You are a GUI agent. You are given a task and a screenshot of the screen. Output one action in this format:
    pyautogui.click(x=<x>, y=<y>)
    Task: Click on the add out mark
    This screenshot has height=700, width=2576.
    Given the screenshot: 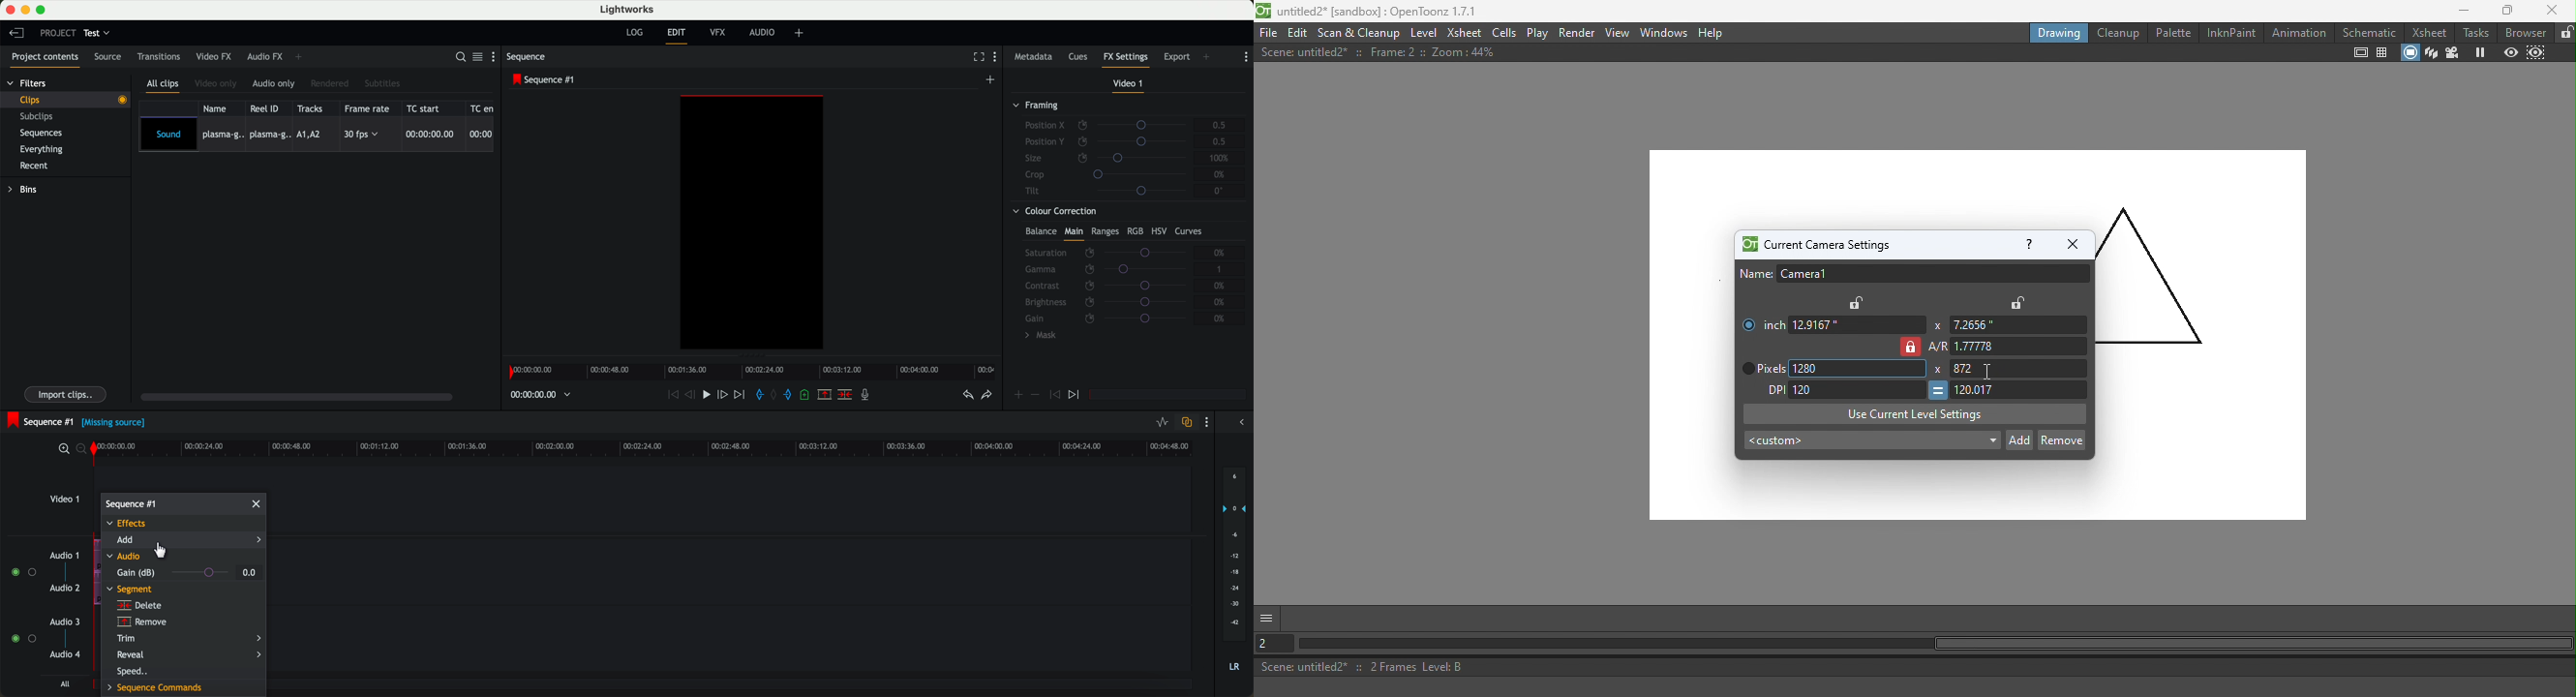 What is the action you would take?
    pyautogui.click(x=791, y=396)
    